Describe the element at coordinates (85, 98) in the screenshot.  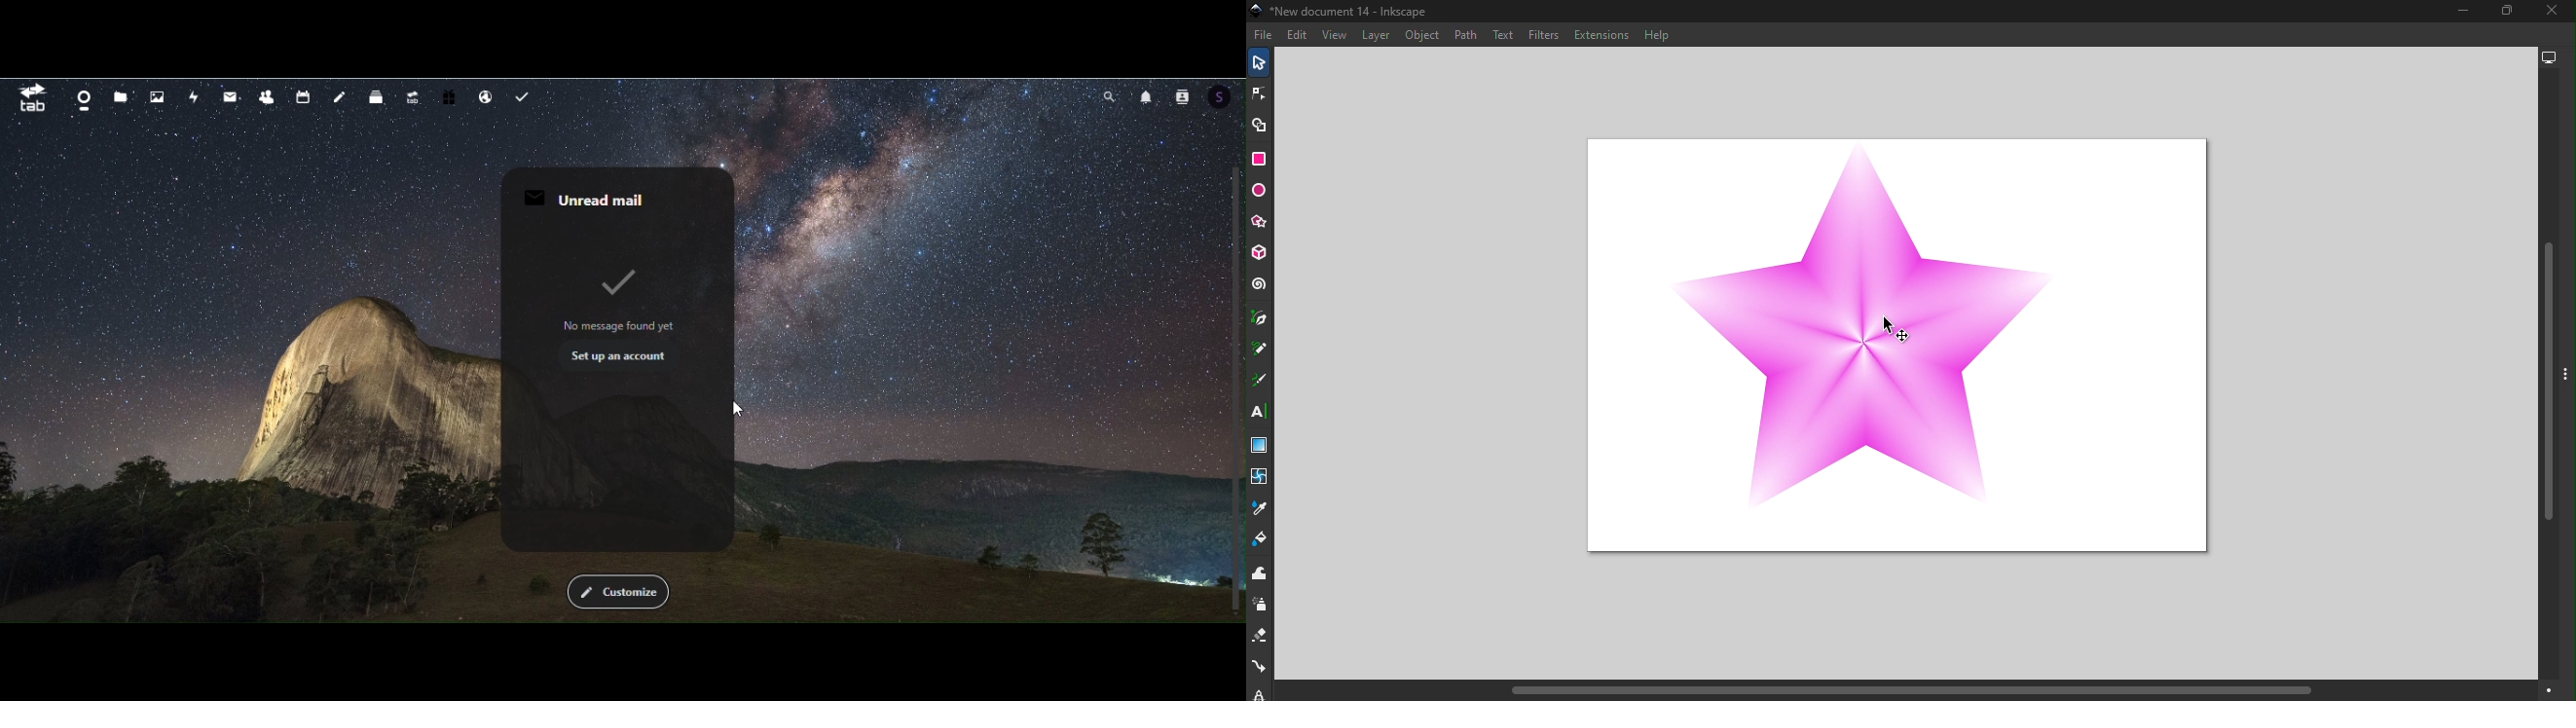
I see `dashboard` at that location.